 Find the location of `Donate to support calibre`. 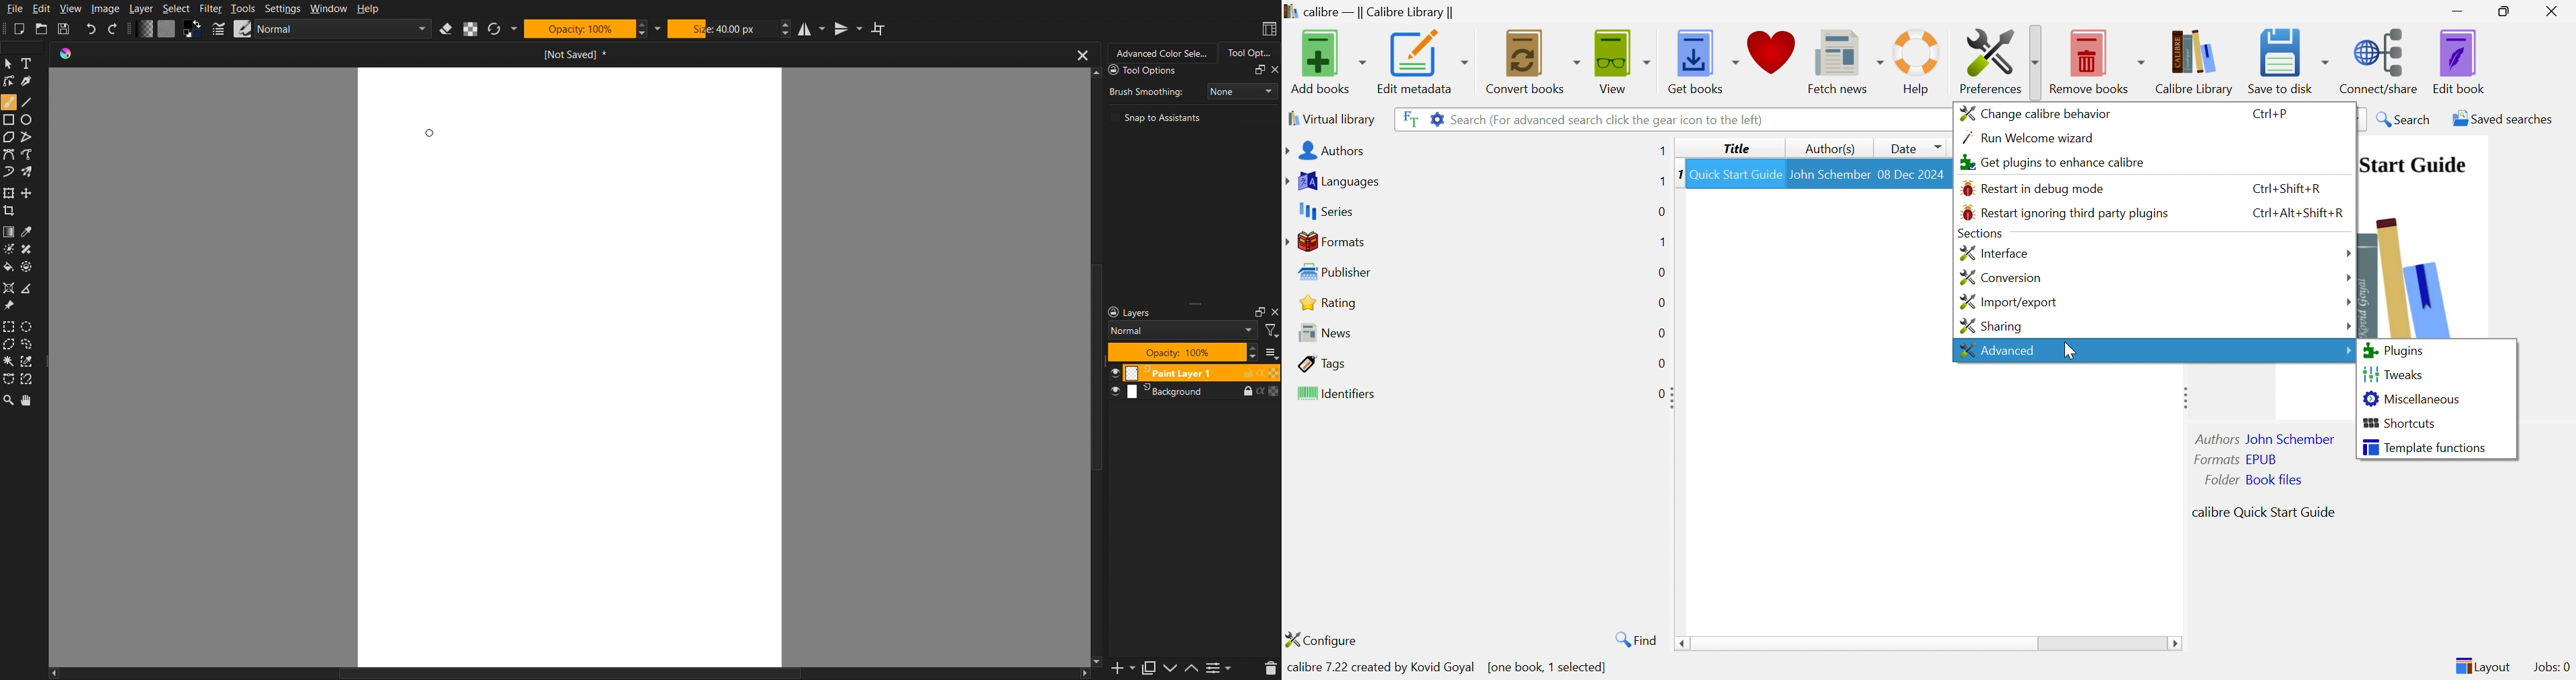

Donate to support calibre is located at coordinates (1773, 57).